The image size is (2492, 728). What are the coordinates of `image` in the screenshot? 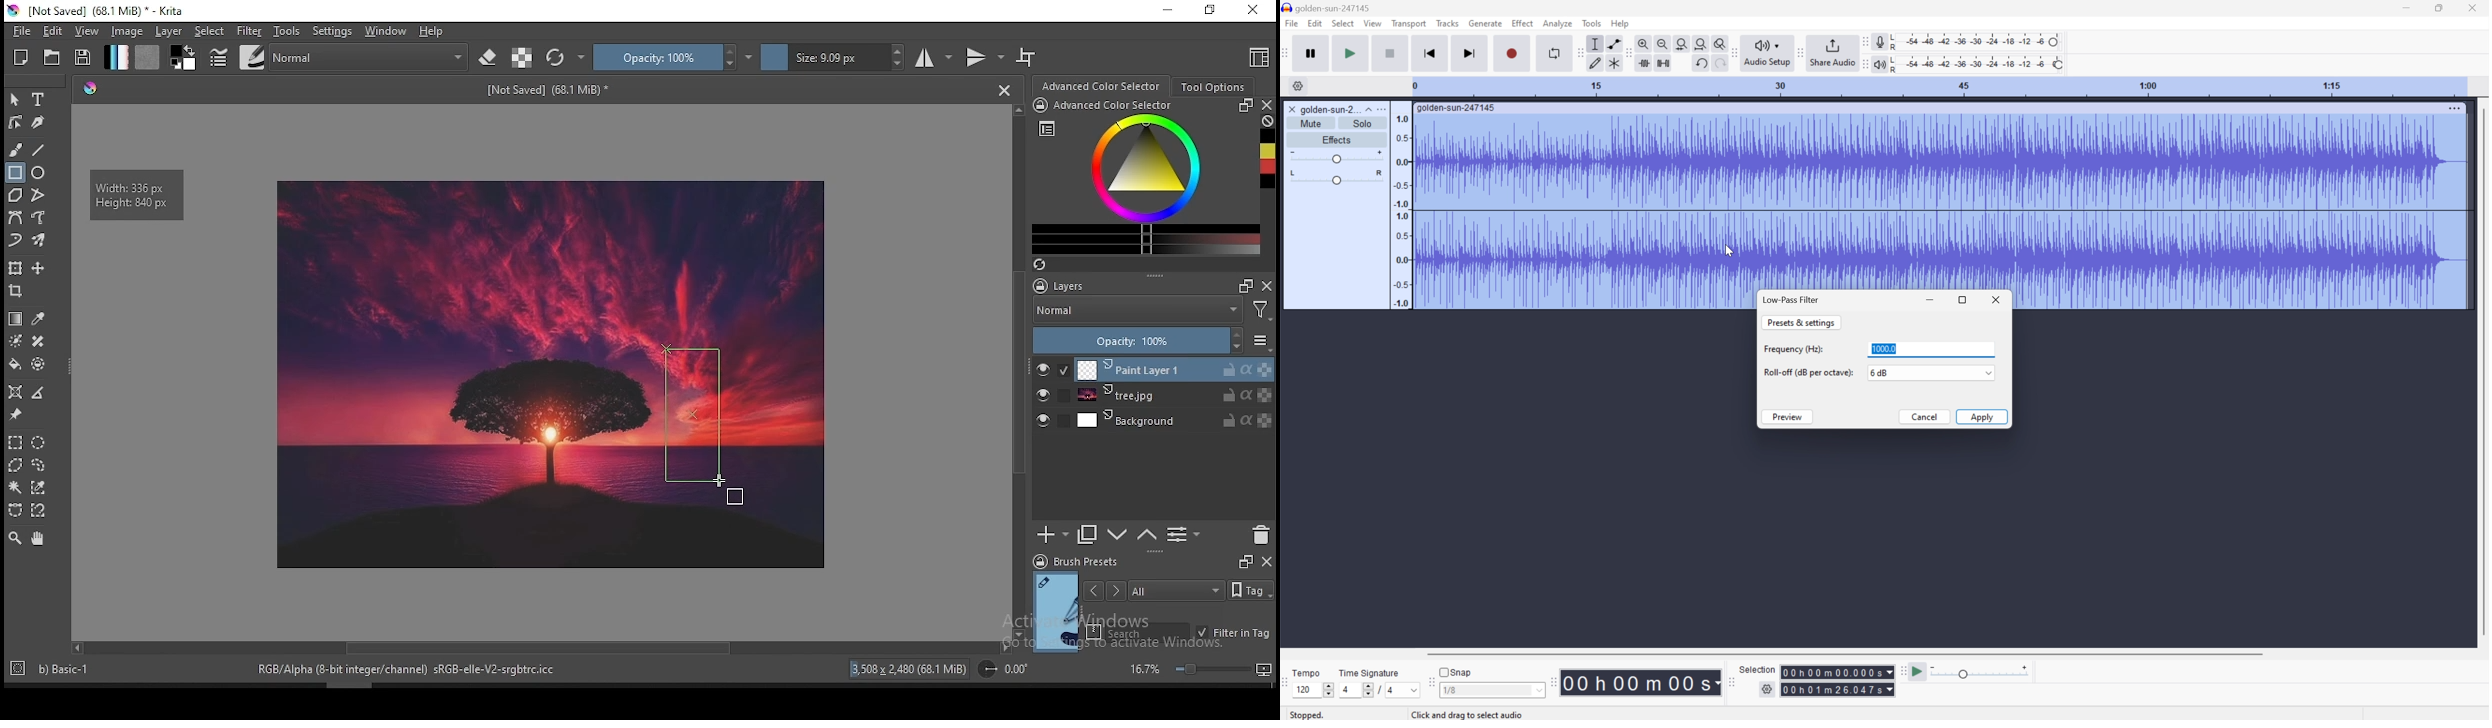 It's located at (783, 455).